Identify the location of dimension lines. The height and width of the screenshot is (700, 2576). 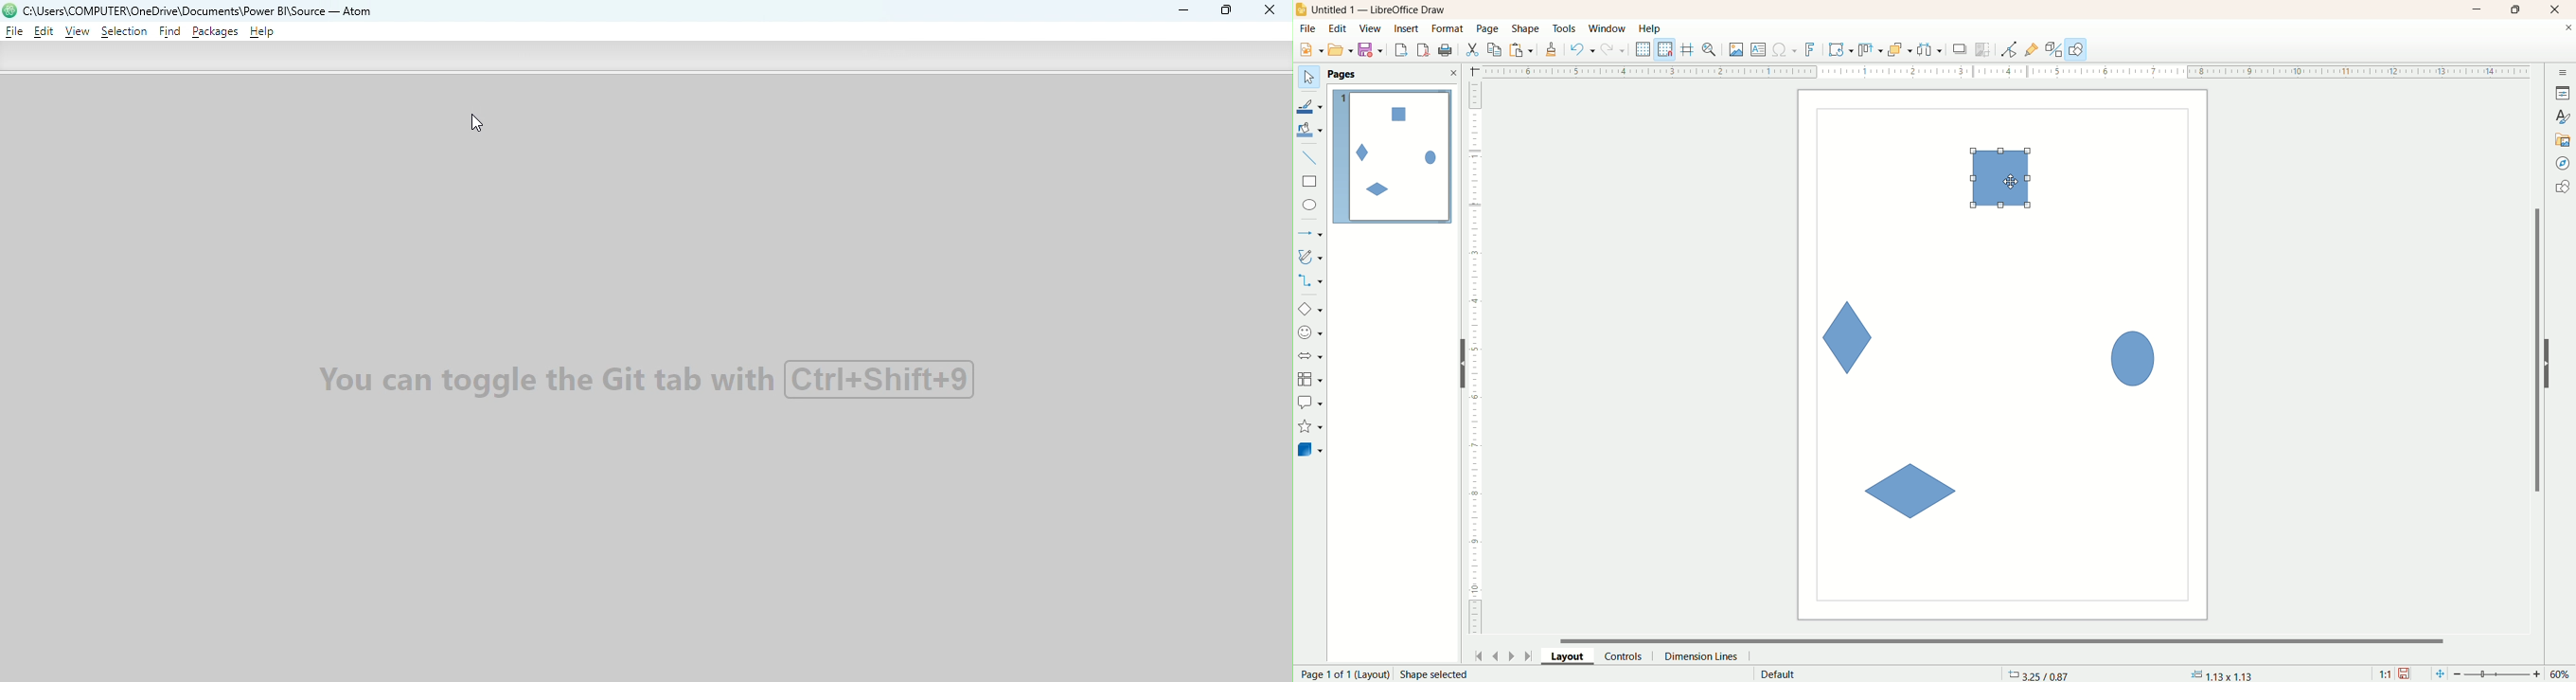
(1705, 656).